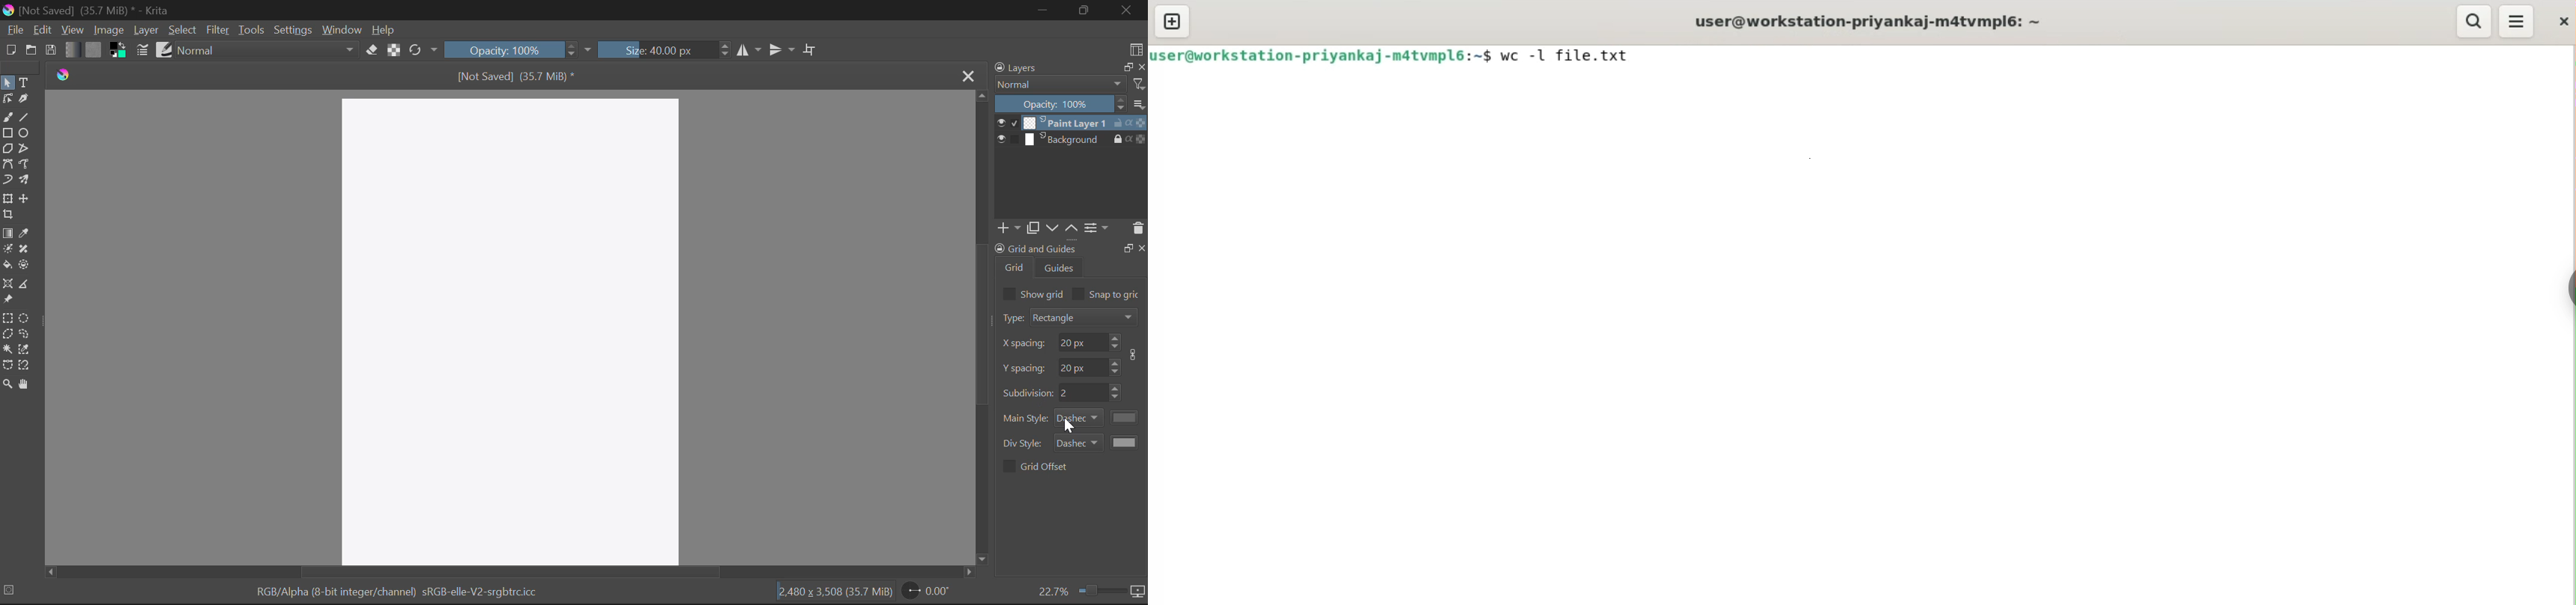 The image size is (2576, 616). What do you see at coordinates (25, 234) in the screenshot?
I see `Eyedropper` at bounding box center [25, 234].